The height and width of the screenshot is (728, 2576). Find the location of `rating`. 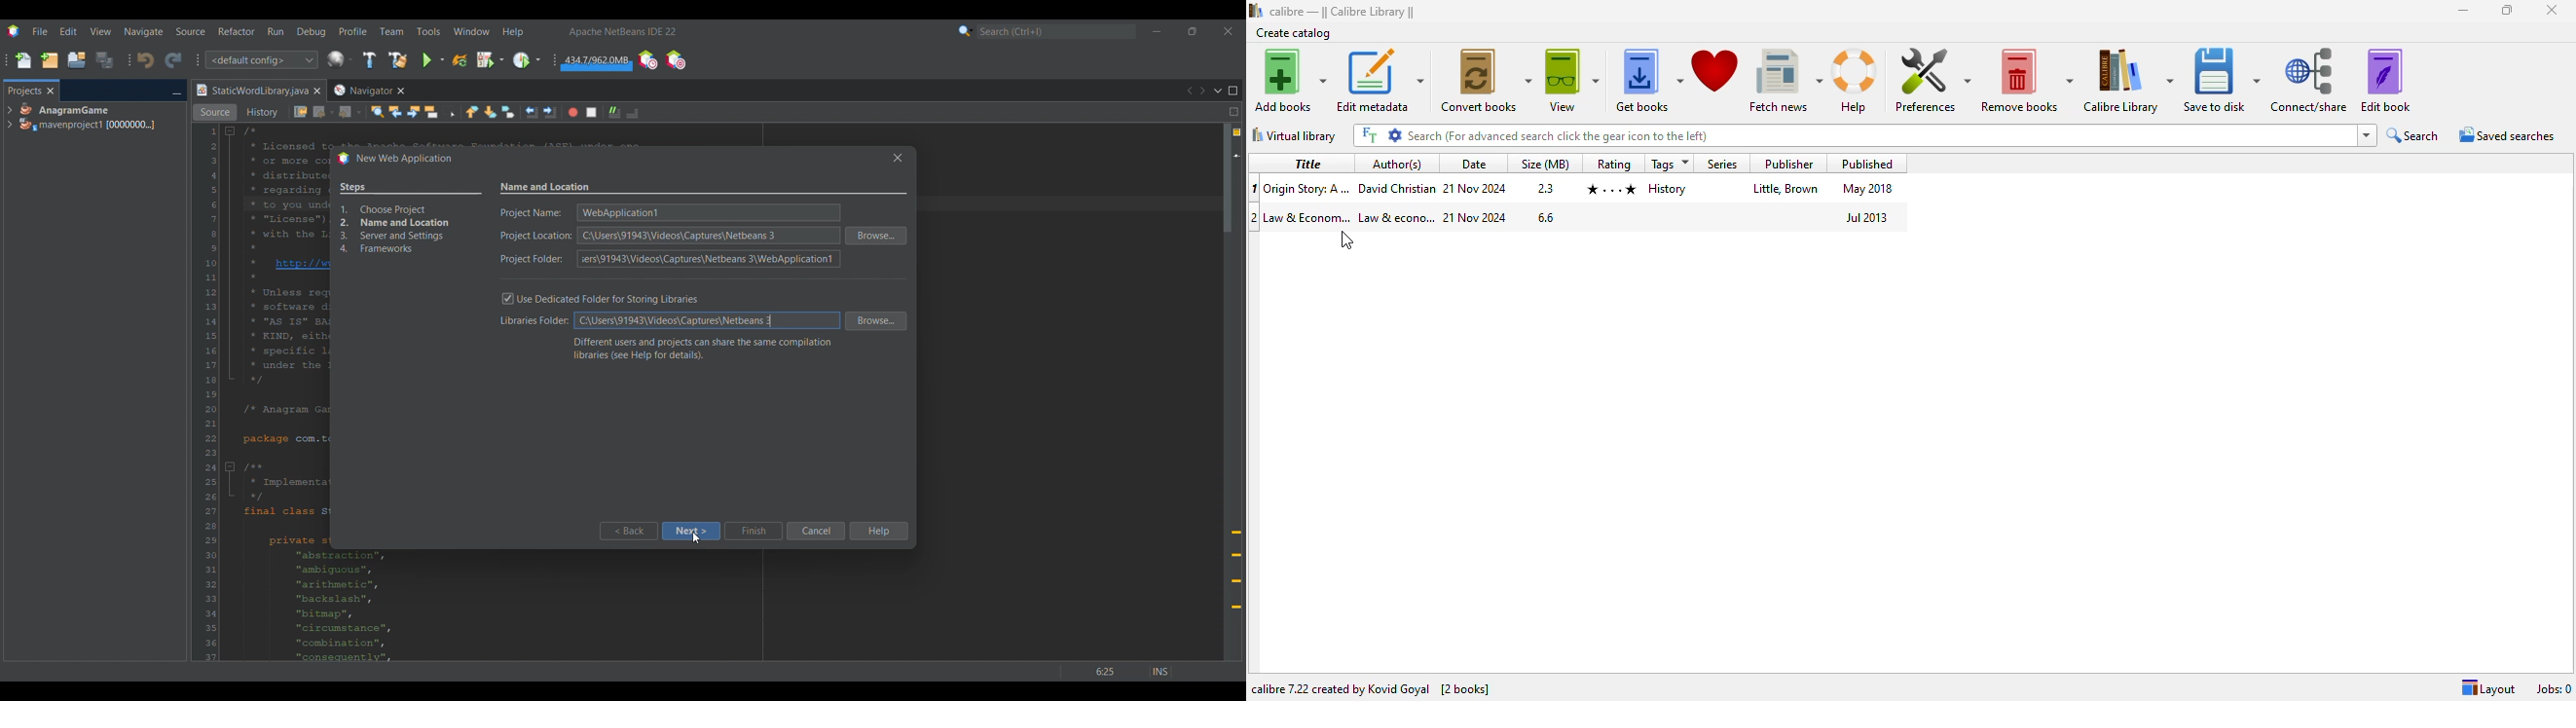

rating is located at coordinates (1615, 164).